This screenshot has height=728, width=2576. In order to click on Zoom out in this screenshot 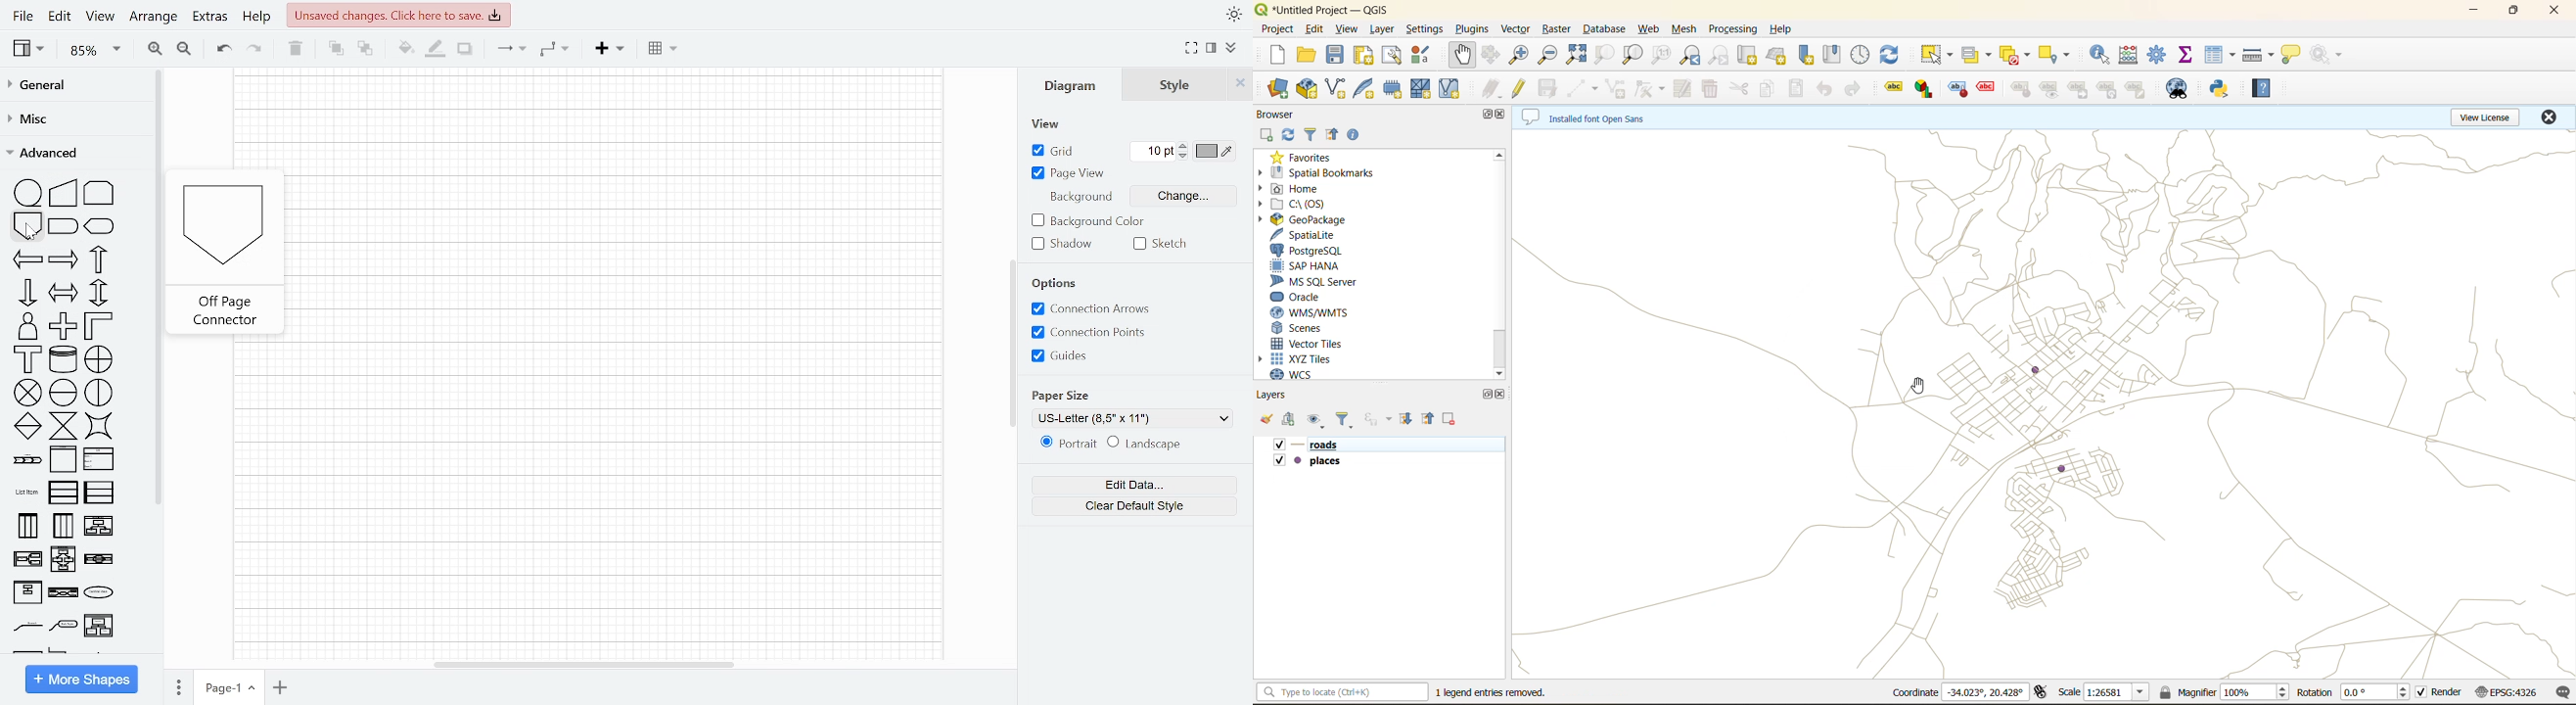, I will do `click(183, 49)`.